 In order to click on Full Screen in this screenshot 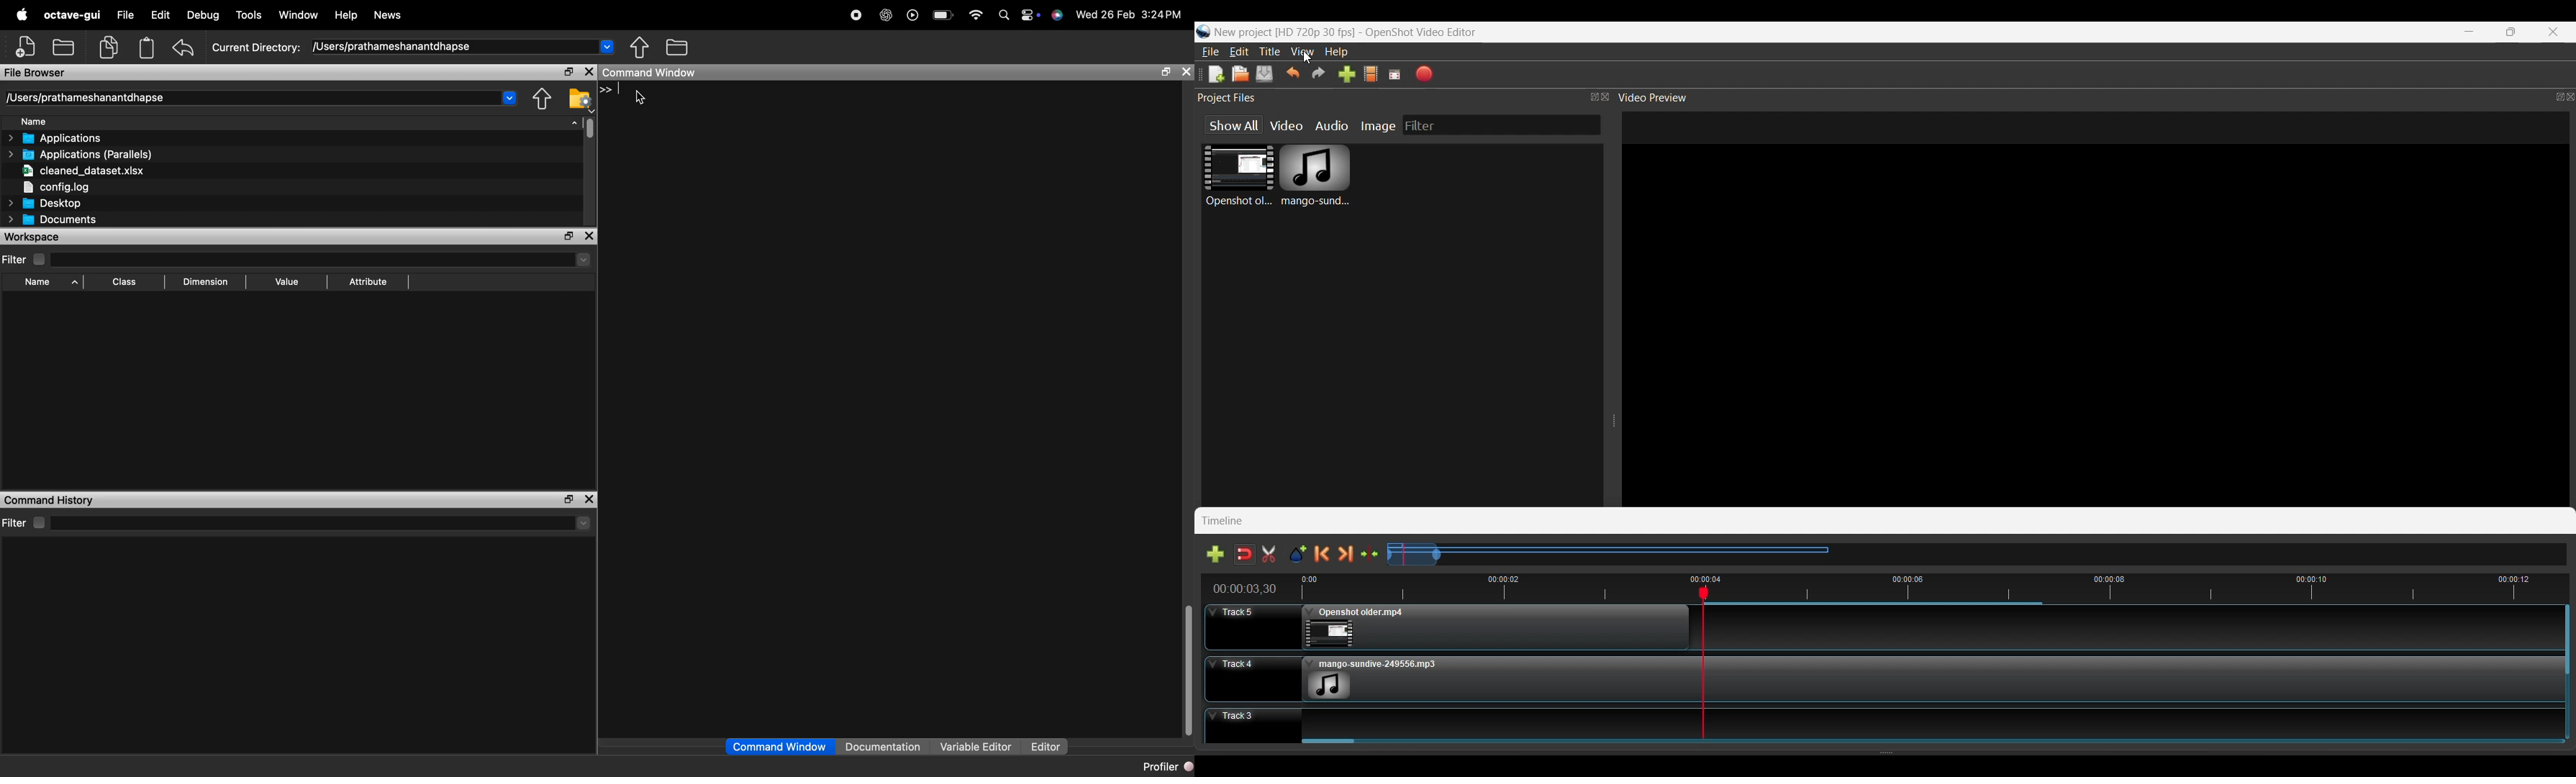, I will do `click(1394, 74)`.